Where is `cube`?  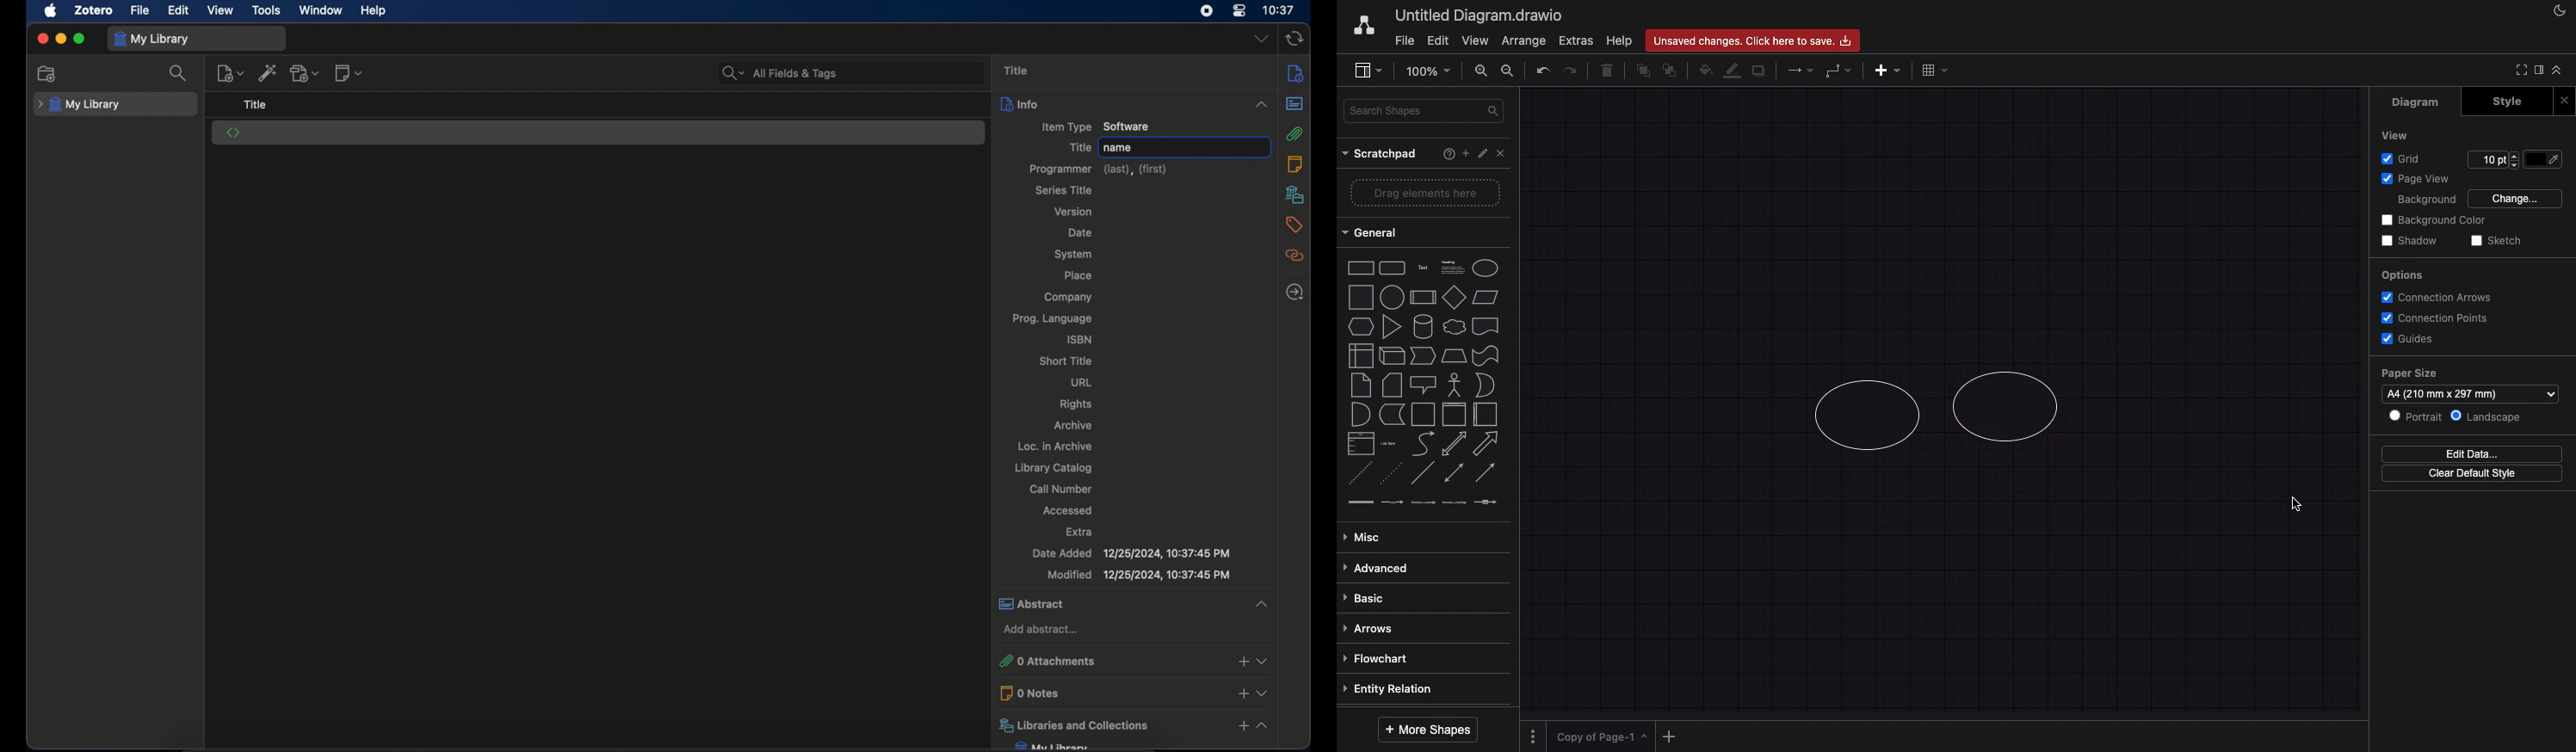
cube is located at coordinates (1390, 355).